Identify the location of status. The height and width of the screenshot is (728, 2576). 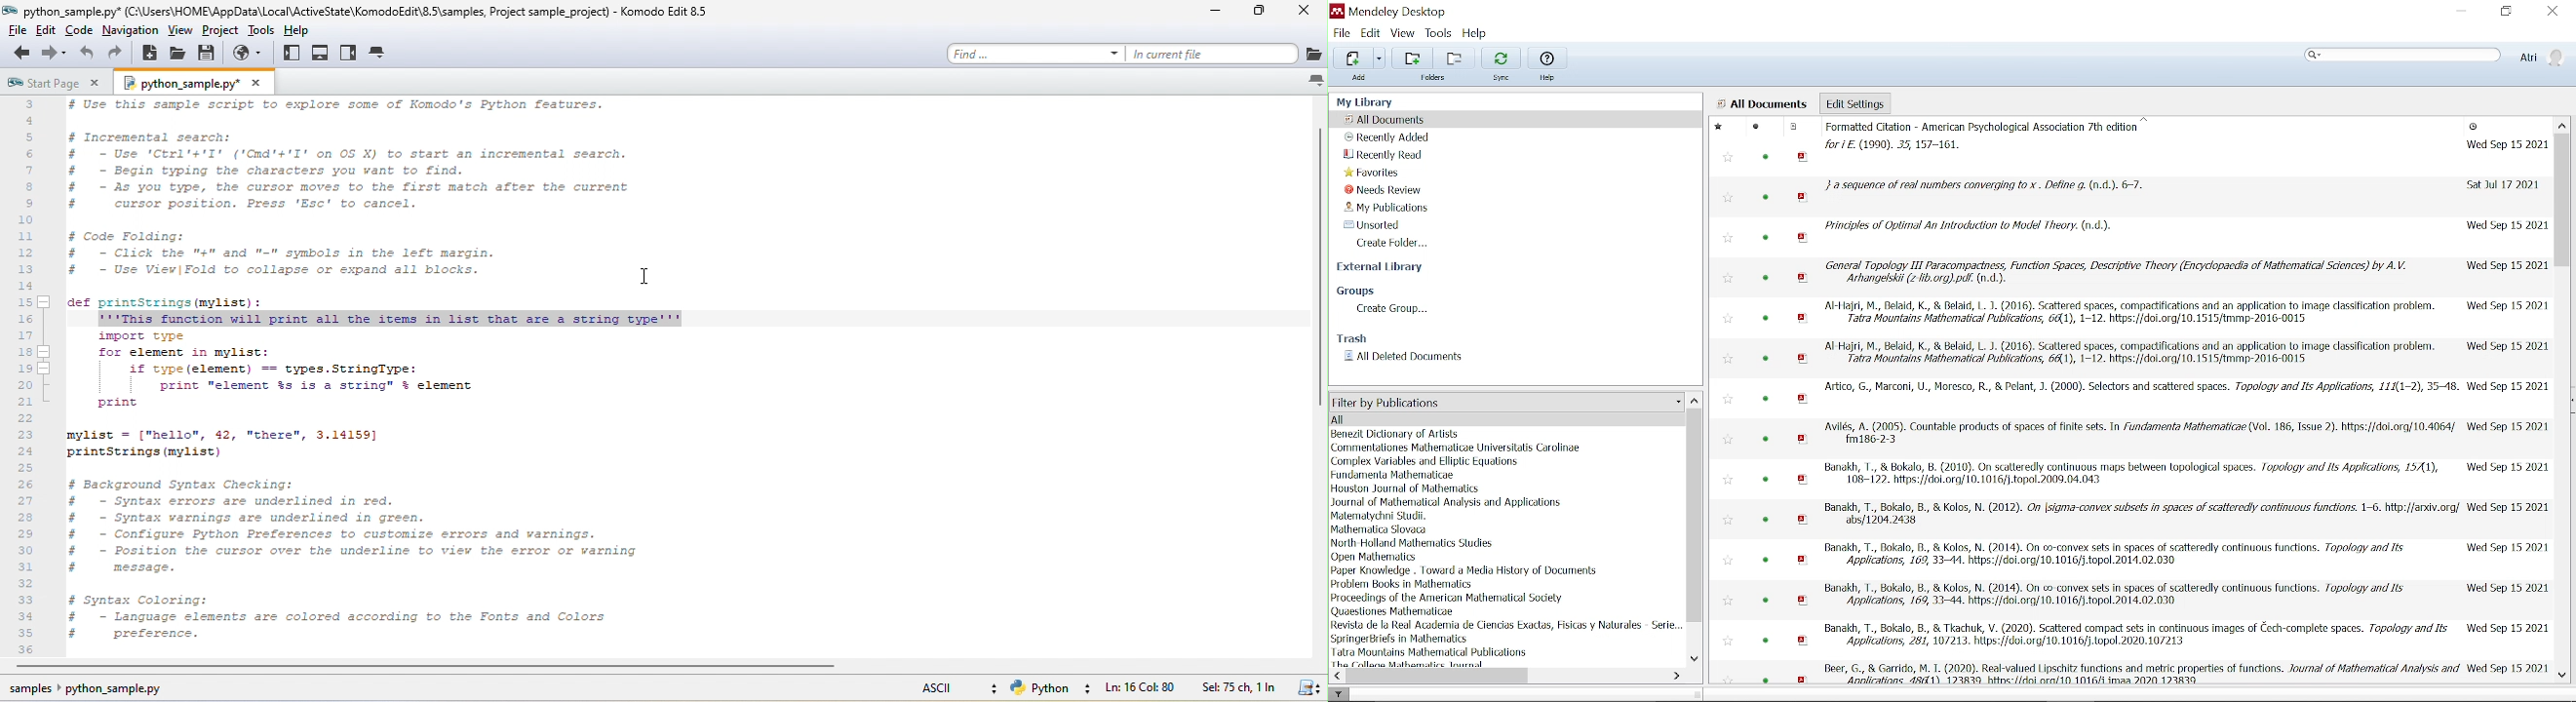
(1767, 279).